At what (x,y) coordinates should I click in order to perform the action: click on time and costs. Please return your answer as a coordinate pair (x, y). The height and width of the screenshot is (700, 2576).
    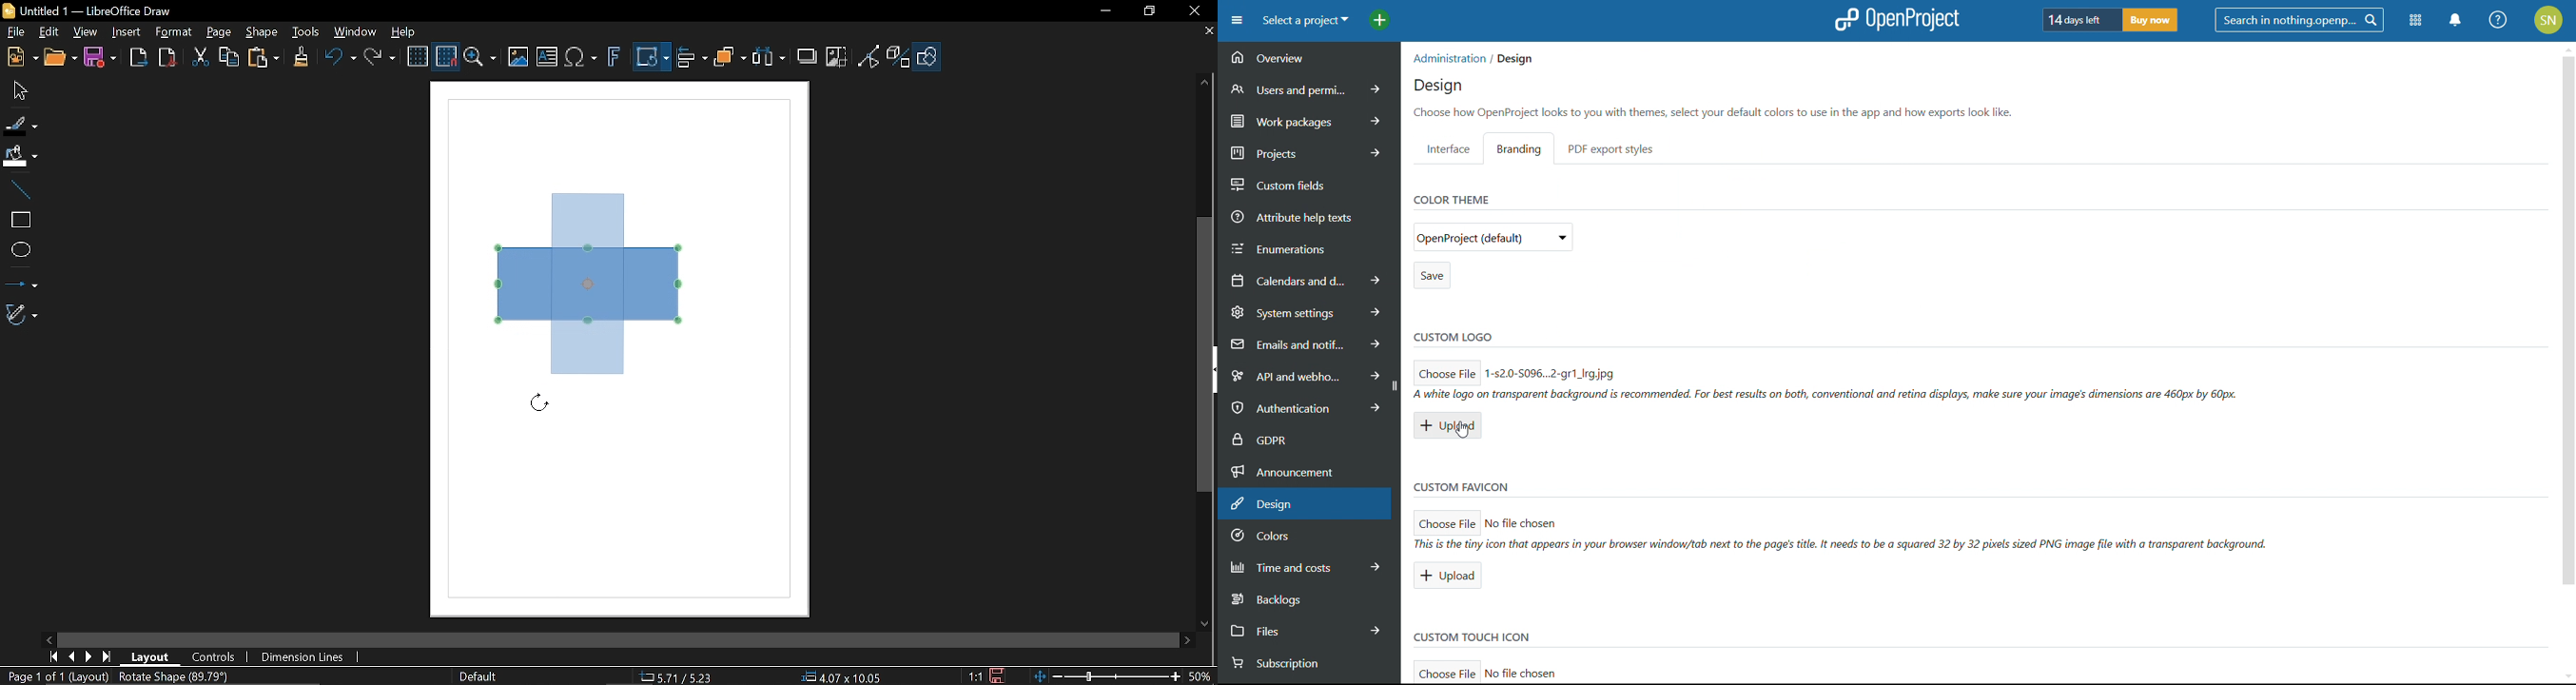
    Looking at the image, I should click on (1307, 565).